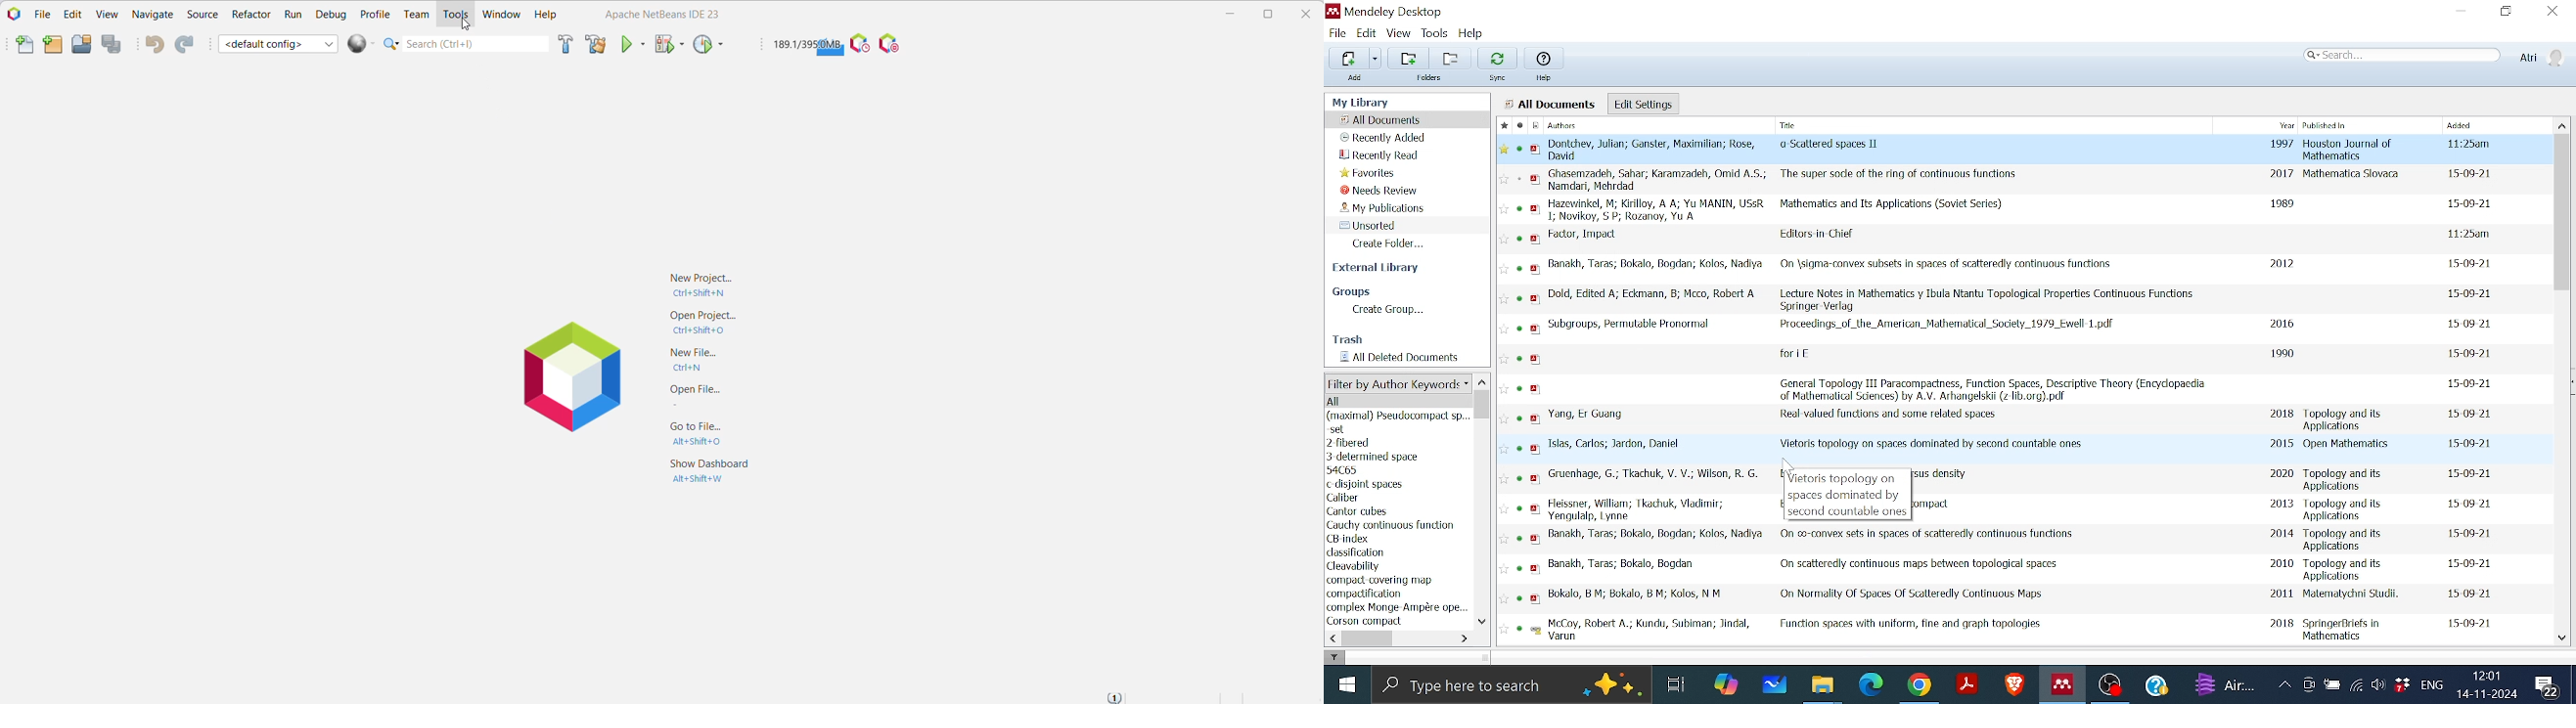  I want to click on date, so click(2468, 474).